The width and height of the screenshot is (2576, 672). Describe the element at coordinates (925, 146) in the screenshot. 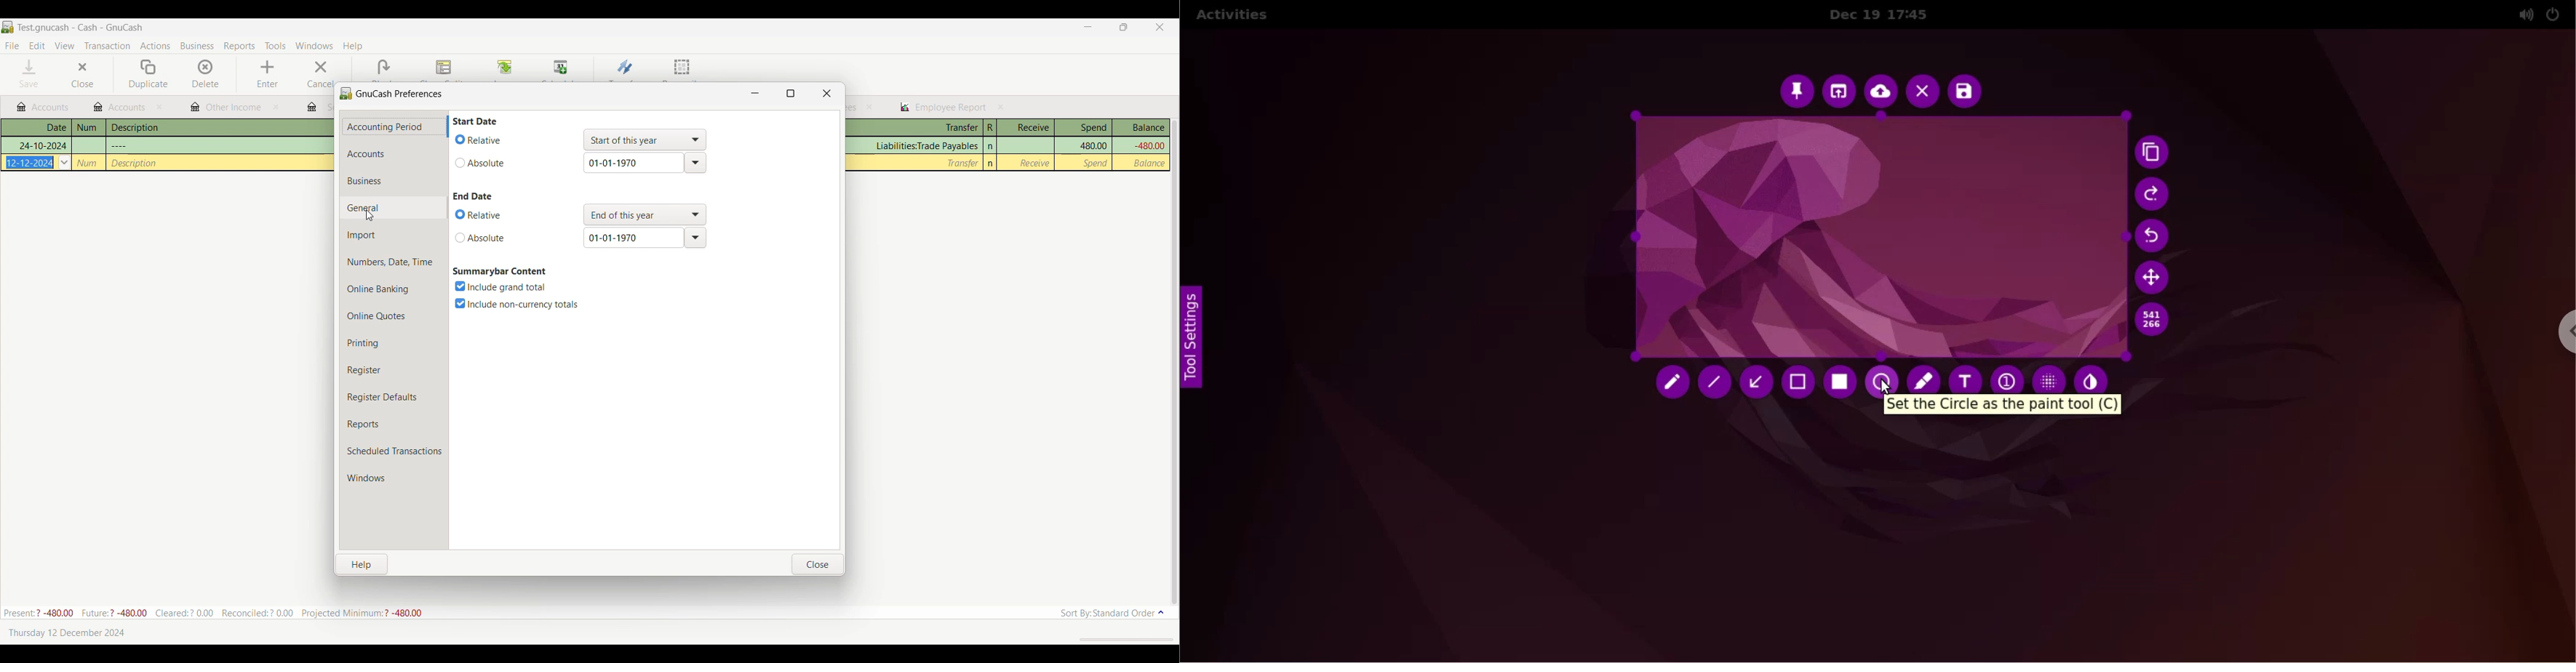

I see `Transfer column` at that location.